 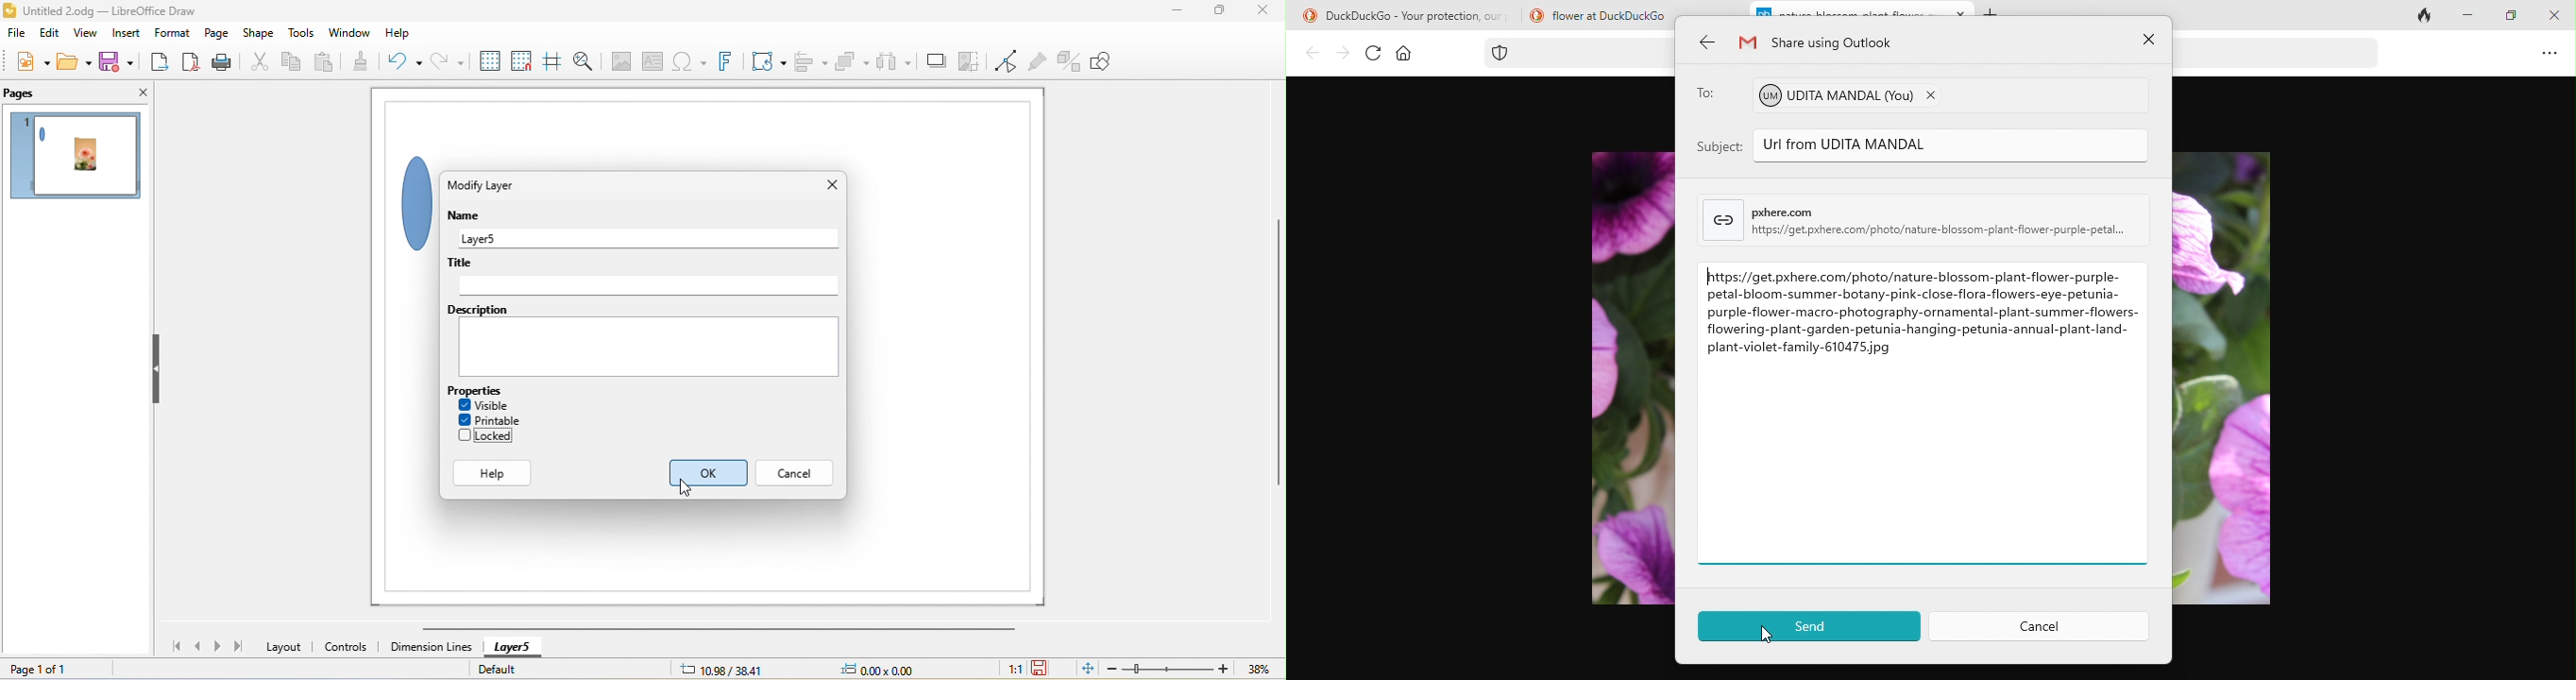 What do you see at coordinates (172, 33) in the screenshot?
I see `format` at bounding box center [172, 33].